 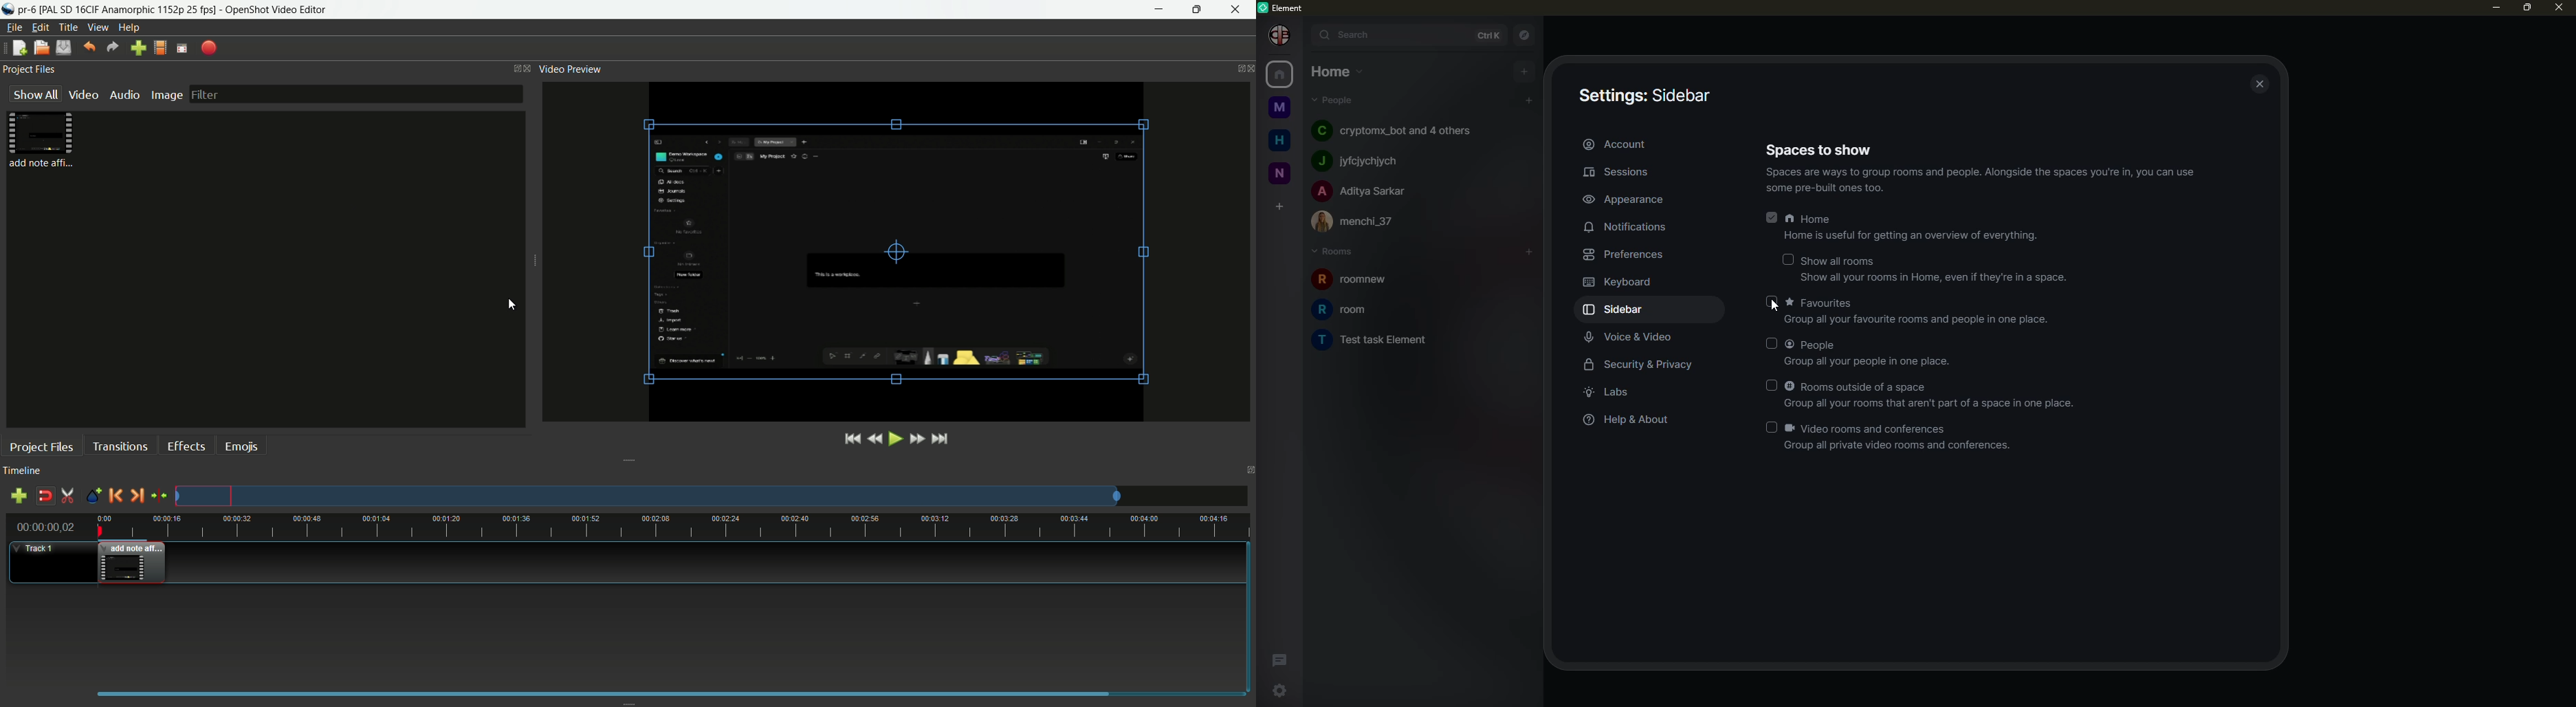 What do you see at coordinates (241, 447) in the screenshot?
I see `emojis` at bounding box center [241, 447].